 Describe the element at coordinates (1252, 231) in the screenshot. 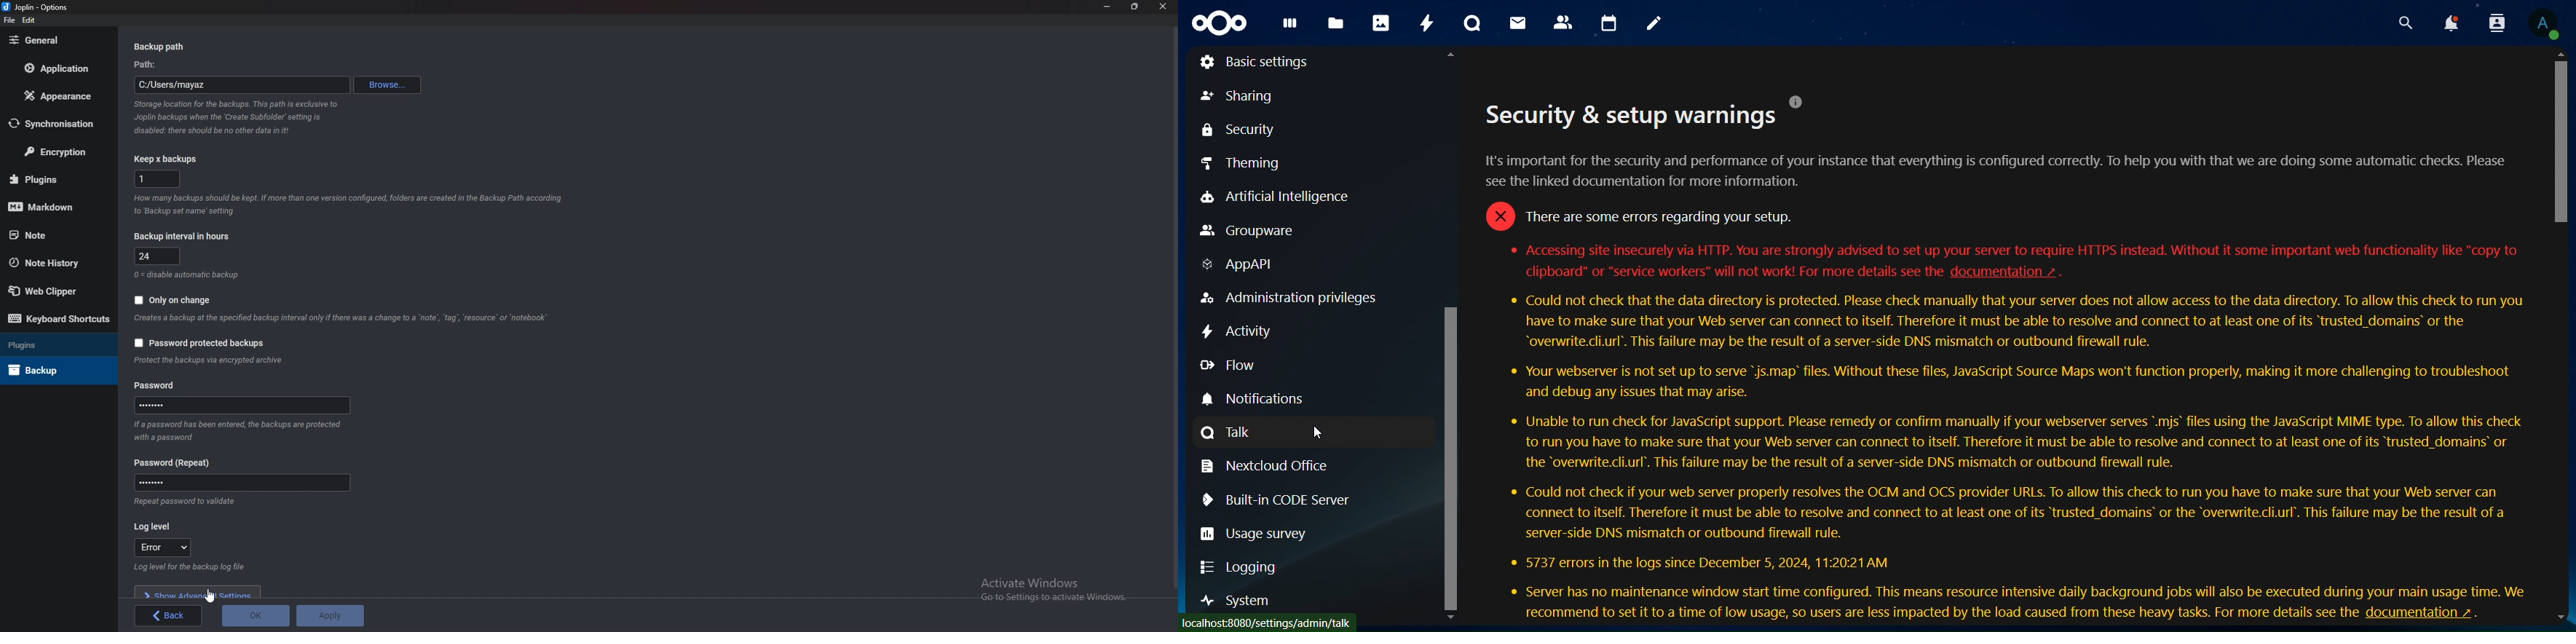

I see `groupware` at that location.